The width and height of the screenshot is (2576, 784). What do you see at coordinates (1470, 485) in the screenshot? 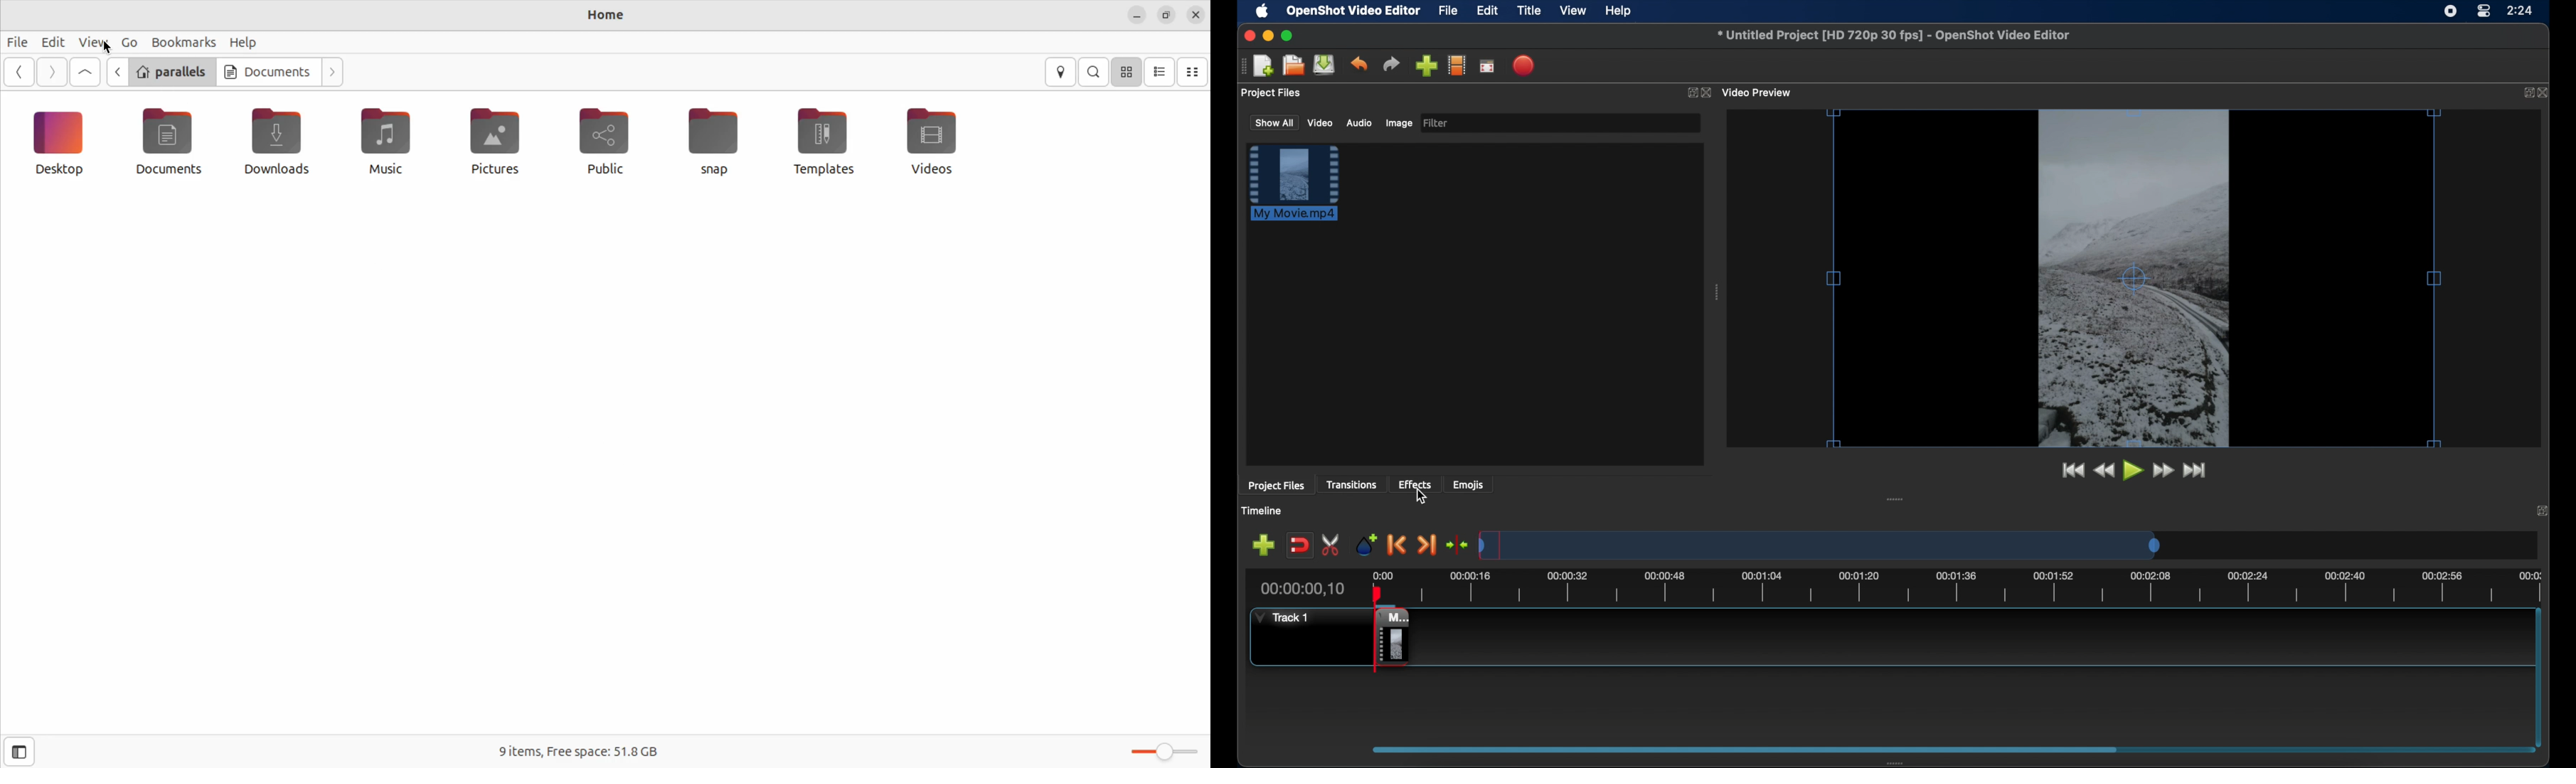
I see `emojis` at bounding box center [1470, 485].